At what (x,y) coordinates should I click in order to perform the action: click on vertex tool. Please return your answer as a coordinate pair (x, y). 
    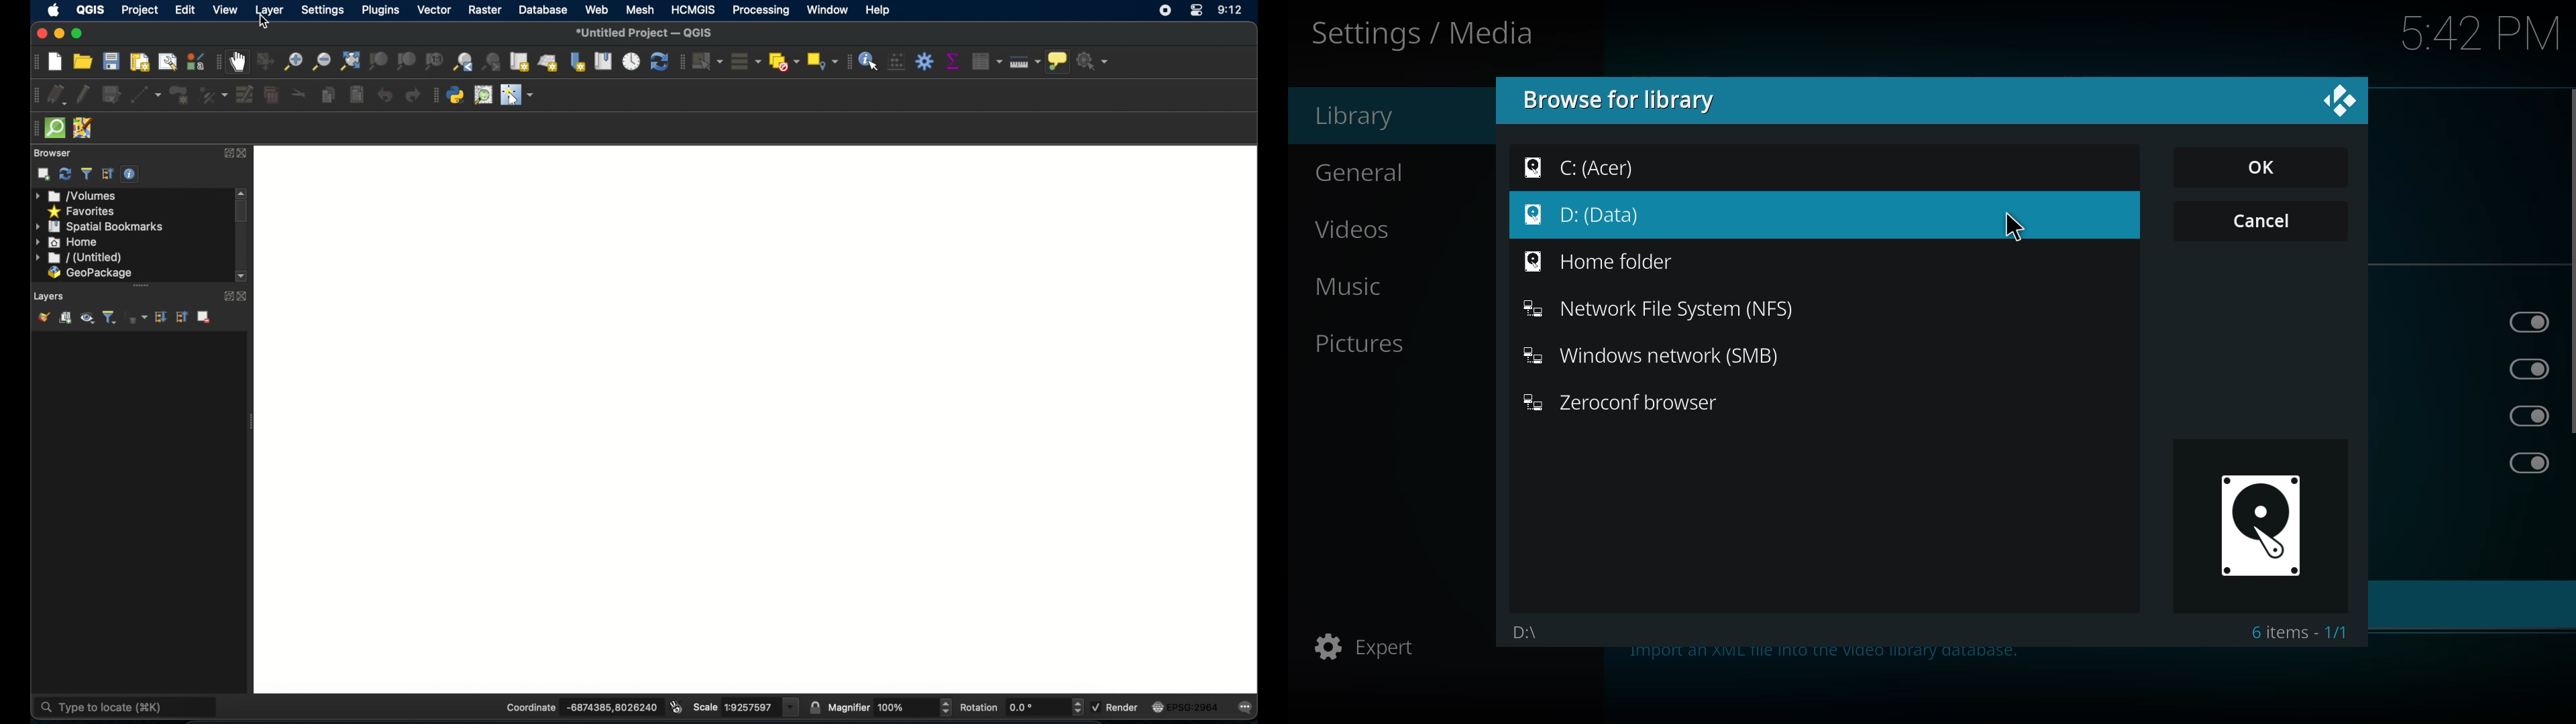
    Looking at the image, I should click on (211, 95).